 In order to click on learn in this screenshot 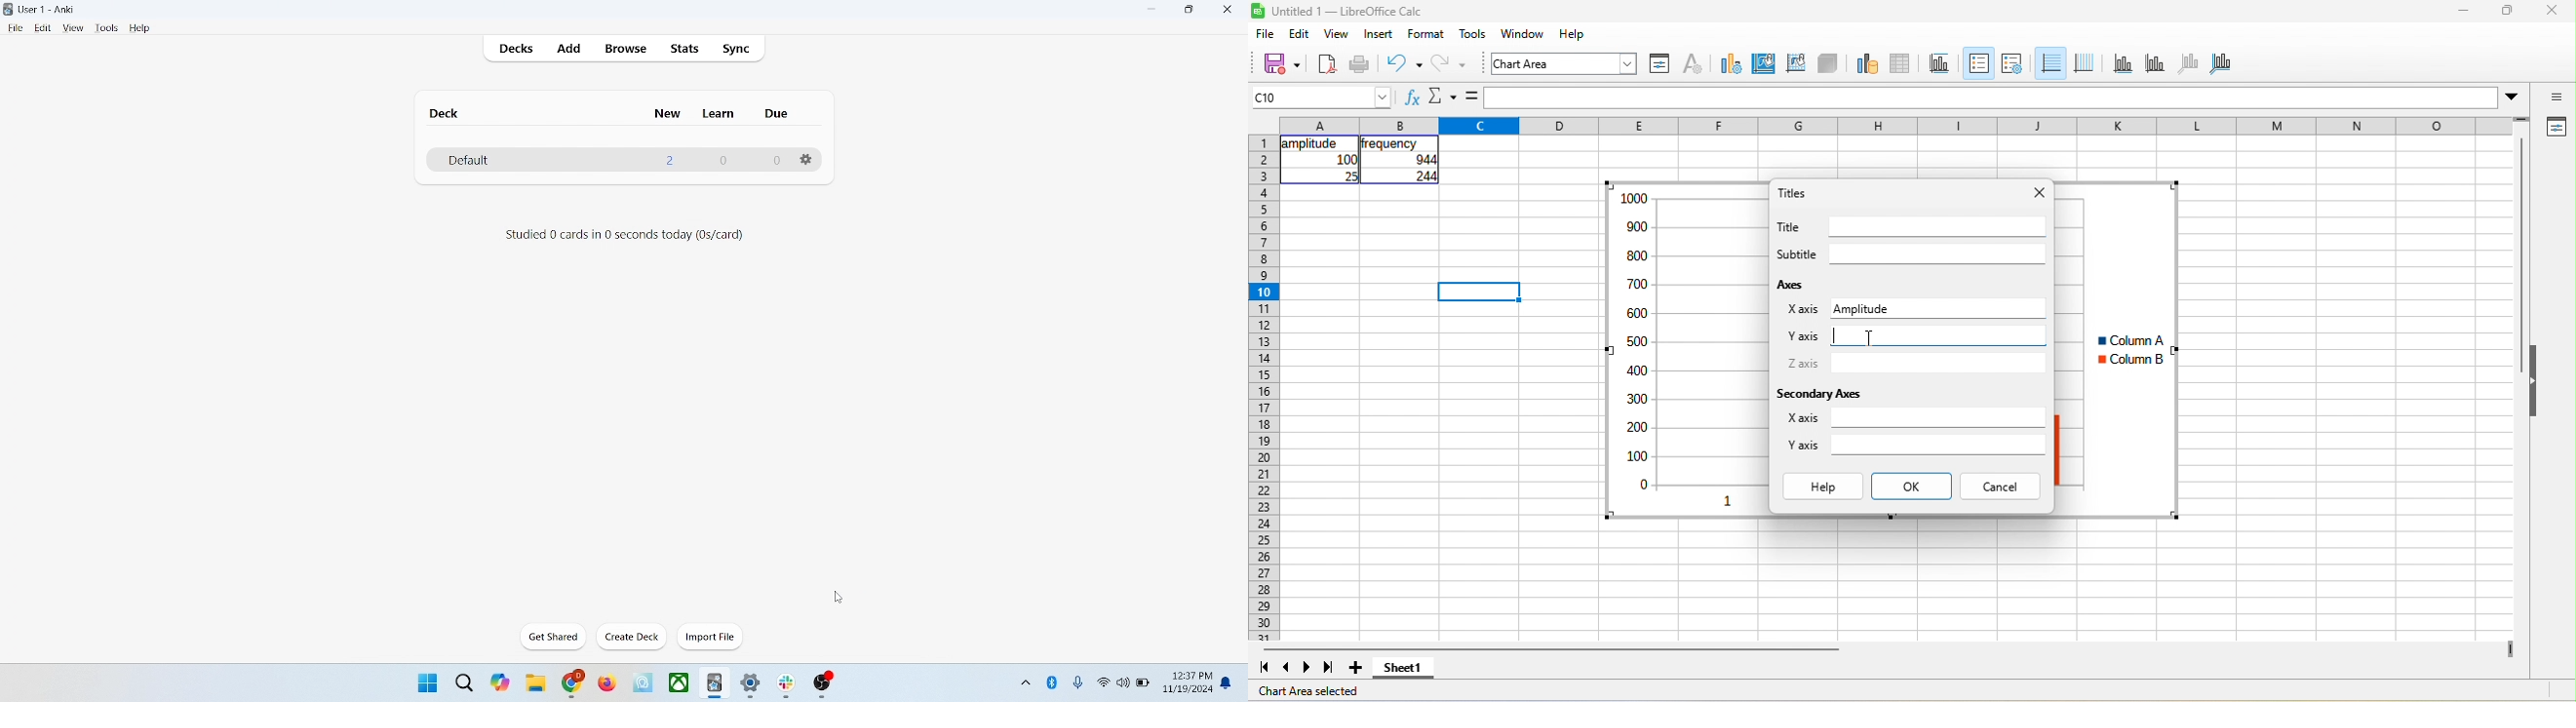, I will do `click(718, 113)`.